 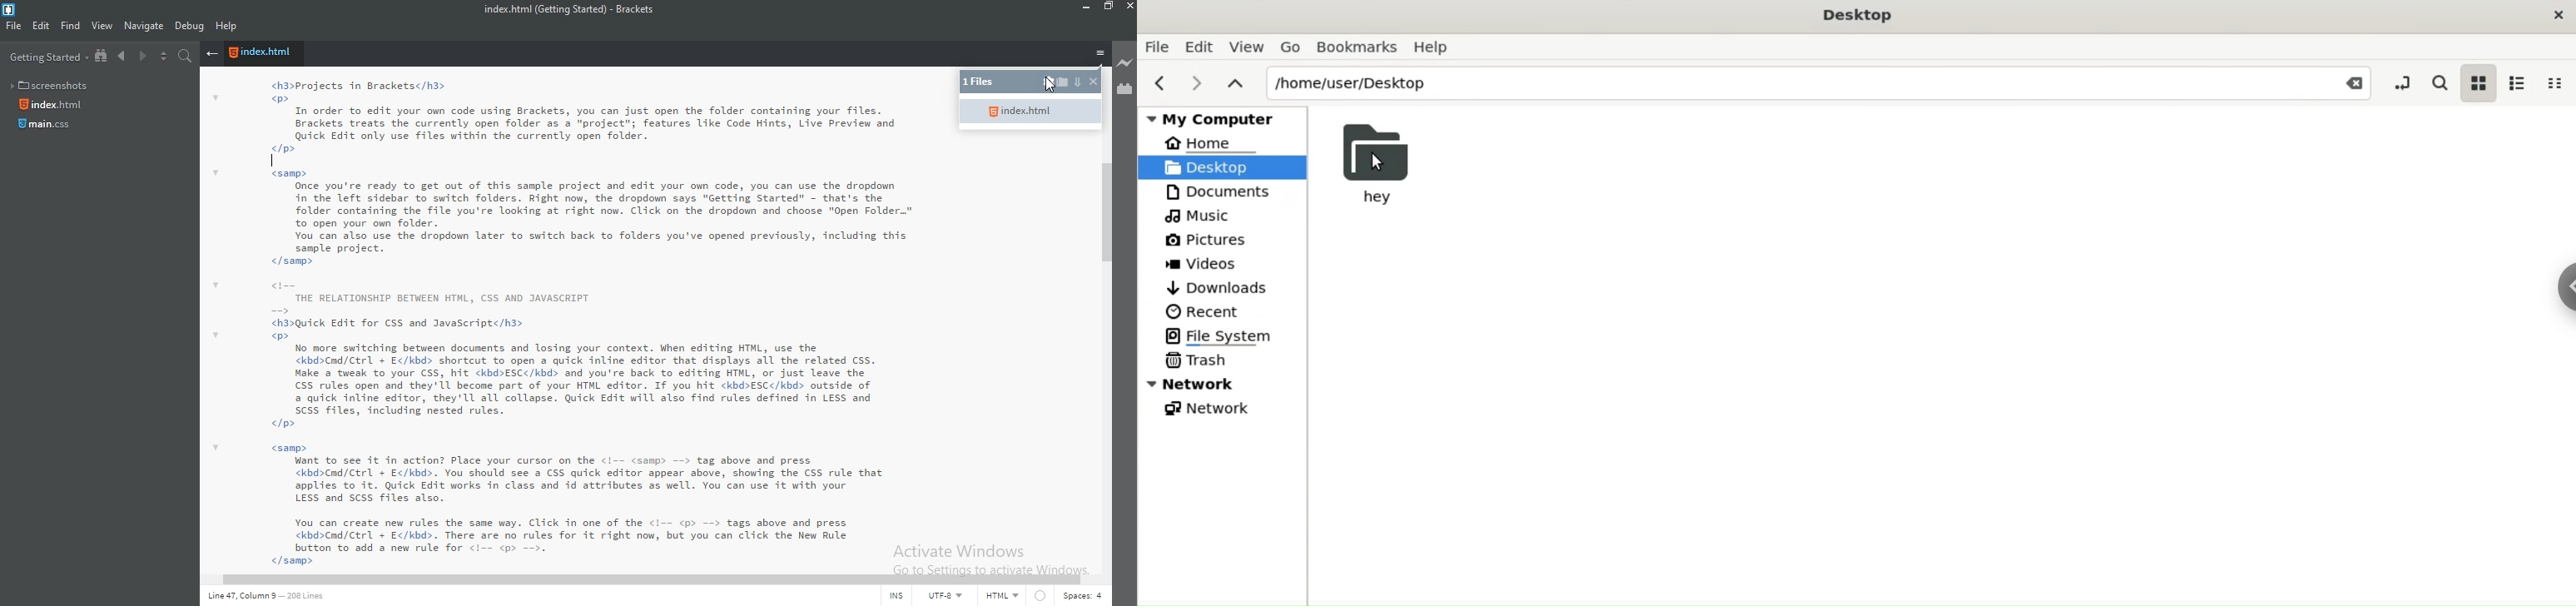 What do you see at coordinates (1201, 46) in the screenshot?
I see `Edit` at bounding box center [1201, 46].